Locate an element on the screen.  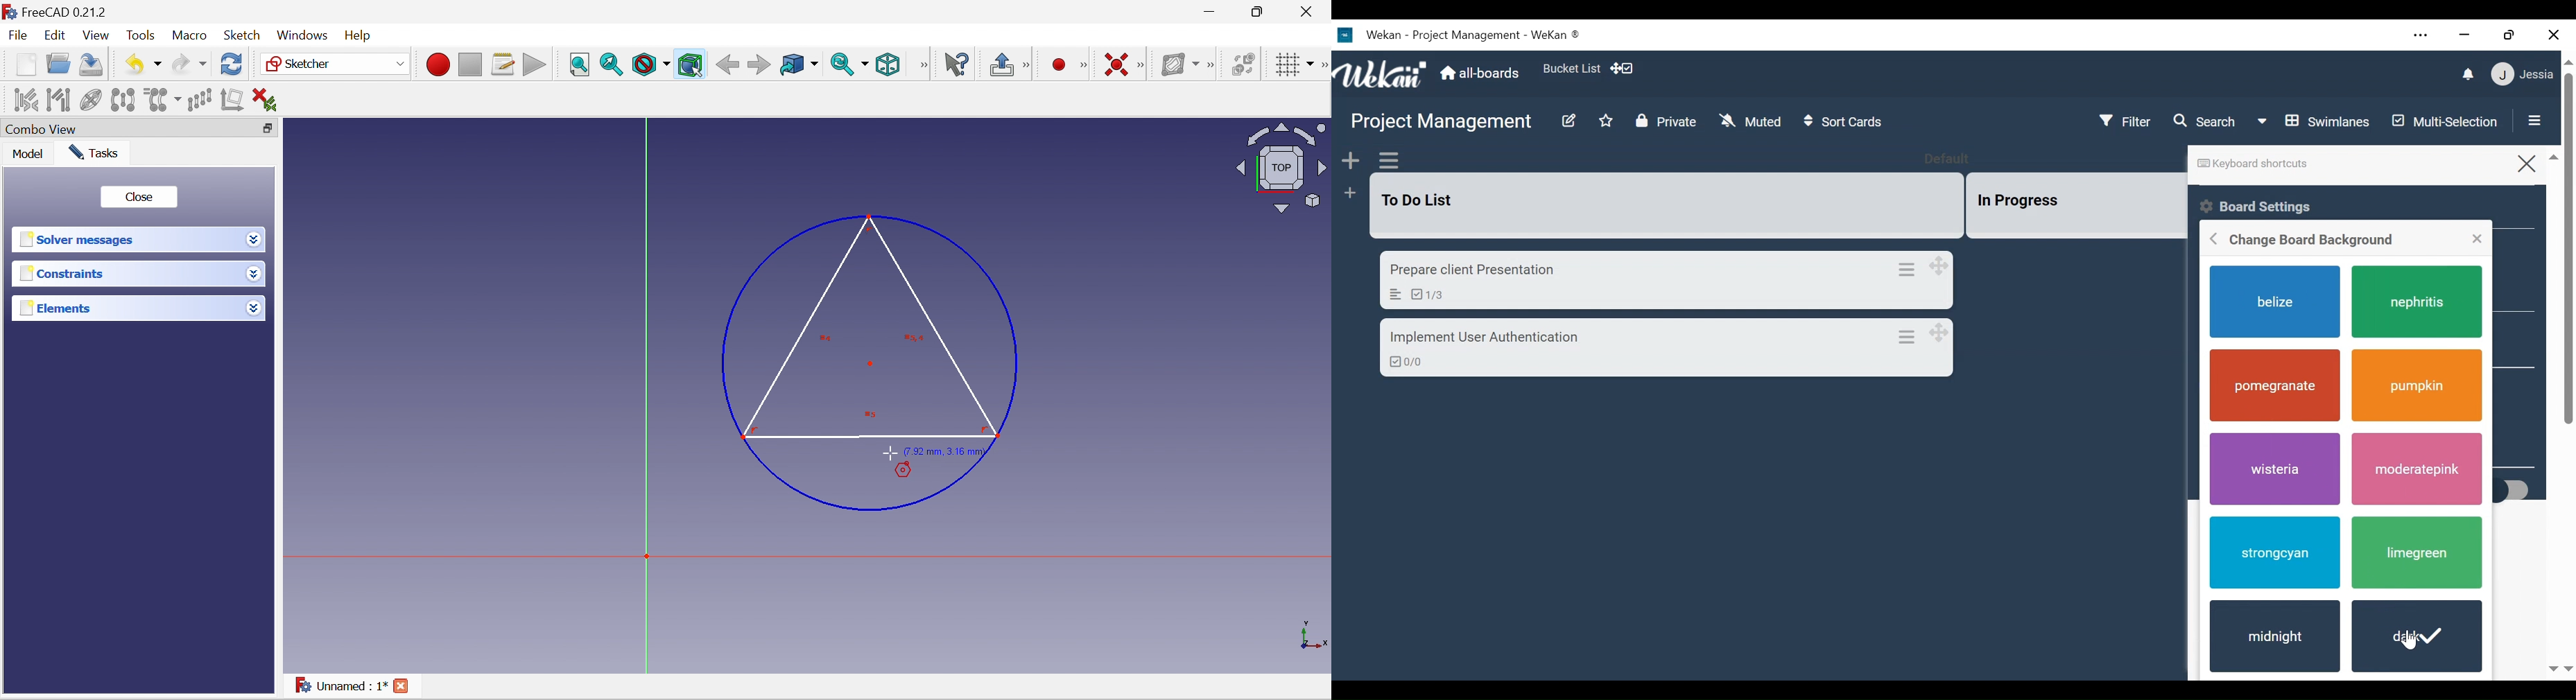
New is located at coordinates (26, 64).